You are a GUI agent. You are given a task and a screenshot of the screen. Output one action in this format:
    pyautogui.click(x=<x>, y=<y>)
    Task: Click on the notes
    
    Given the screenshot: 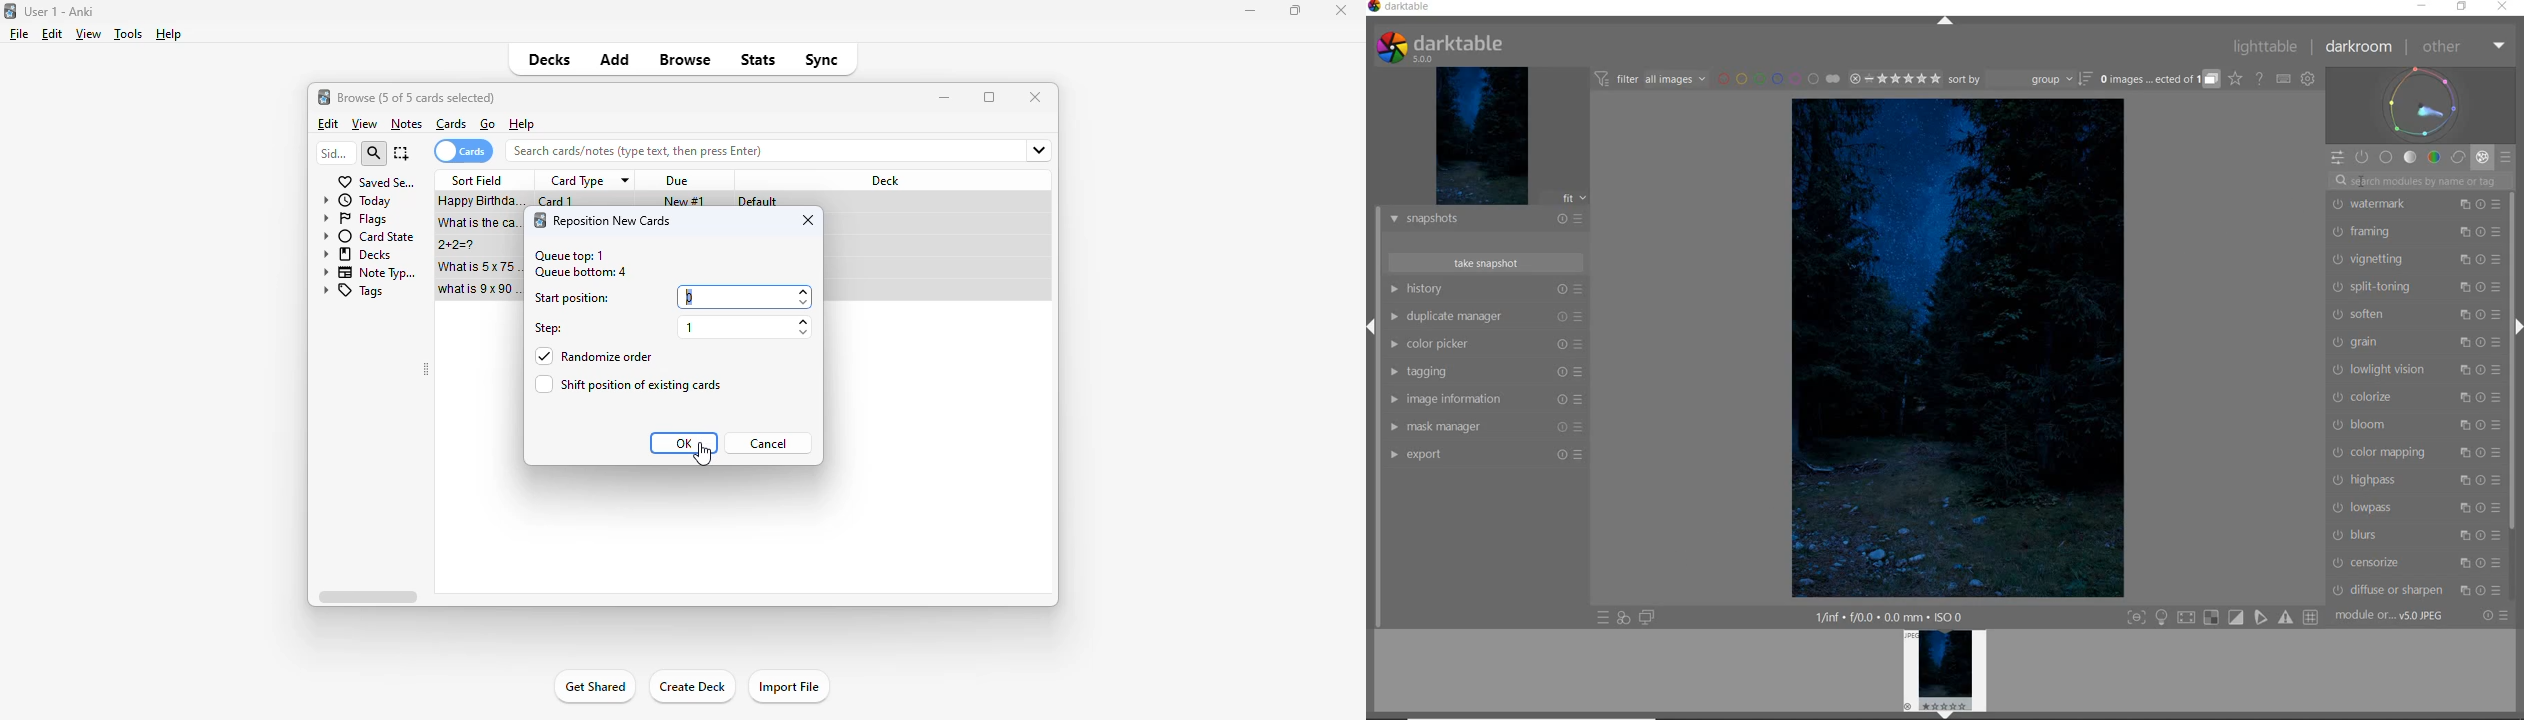 What is the action you would take?
    pyautogui.click(x=406, y=125)
    